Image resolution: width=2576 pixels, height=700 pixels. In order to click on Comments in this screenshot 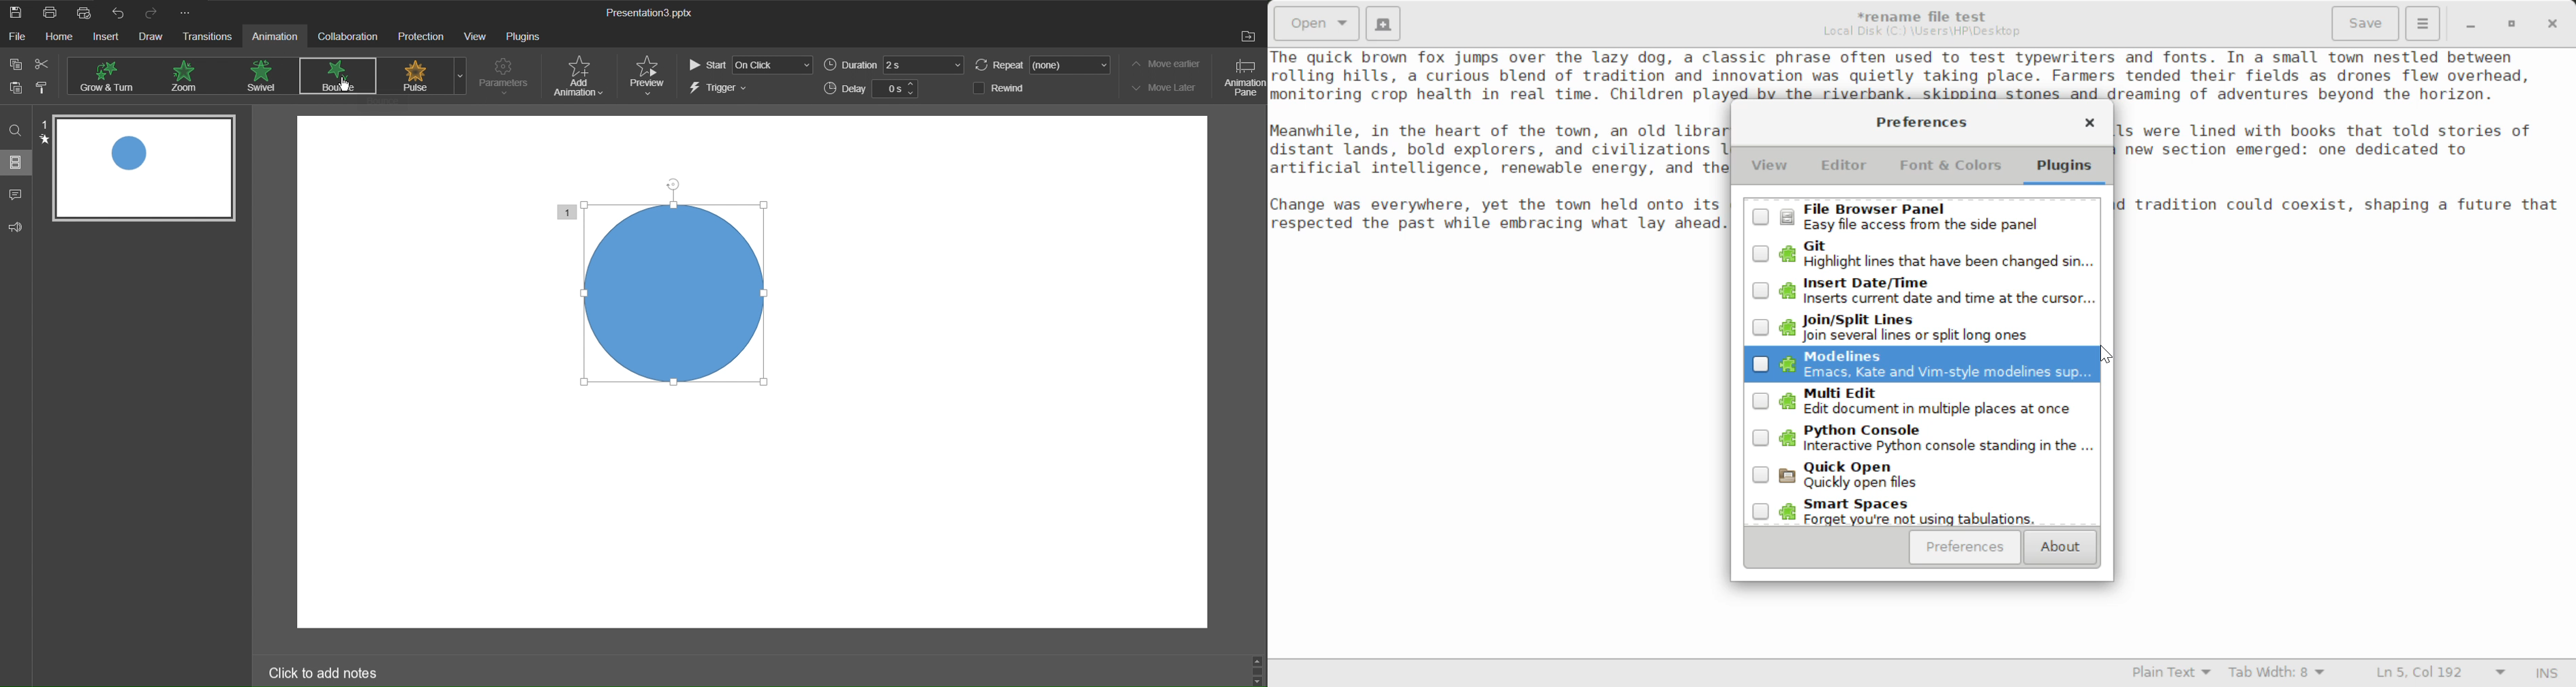, I will do `click(17, 192)`.